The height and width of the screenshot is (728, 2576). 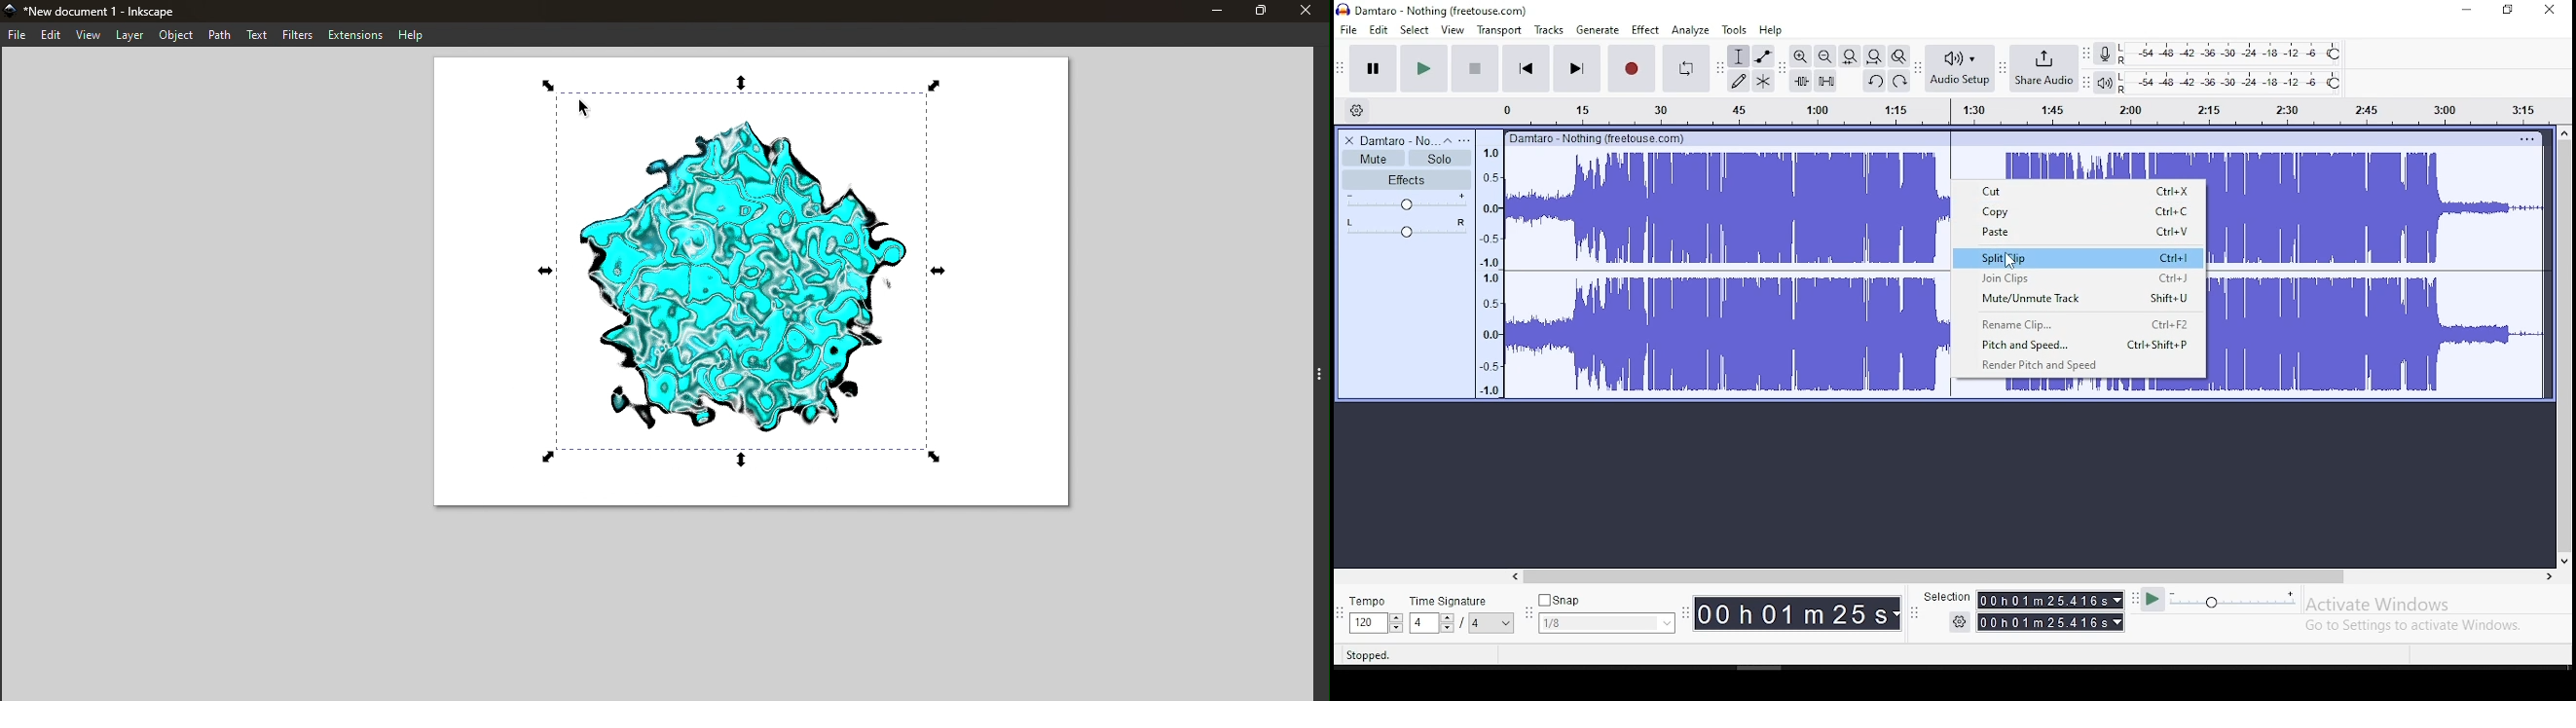 What do you see at coordinates (2563, 559) in the screenshot?
I see `scroll down` at bounding box center [2563, 559].